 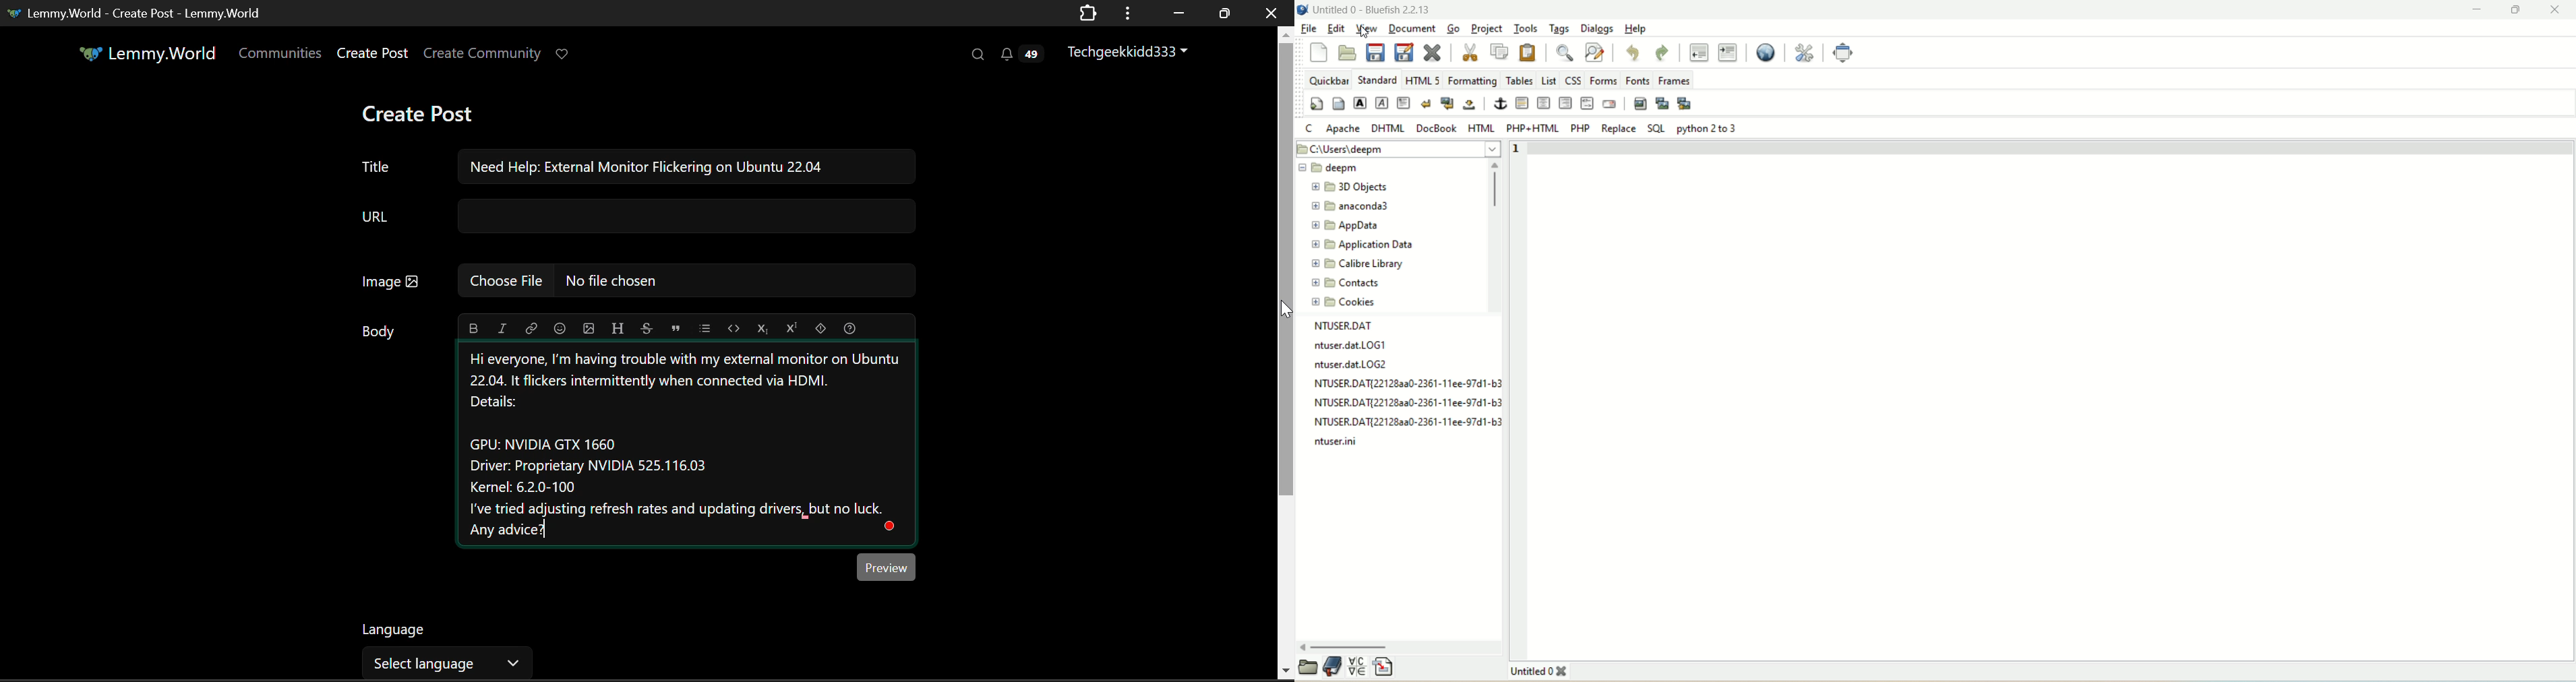 What do you see at coordinates (1565, 102) in the screenshot?
I see `right justify` at bounding box center [1565, 102].